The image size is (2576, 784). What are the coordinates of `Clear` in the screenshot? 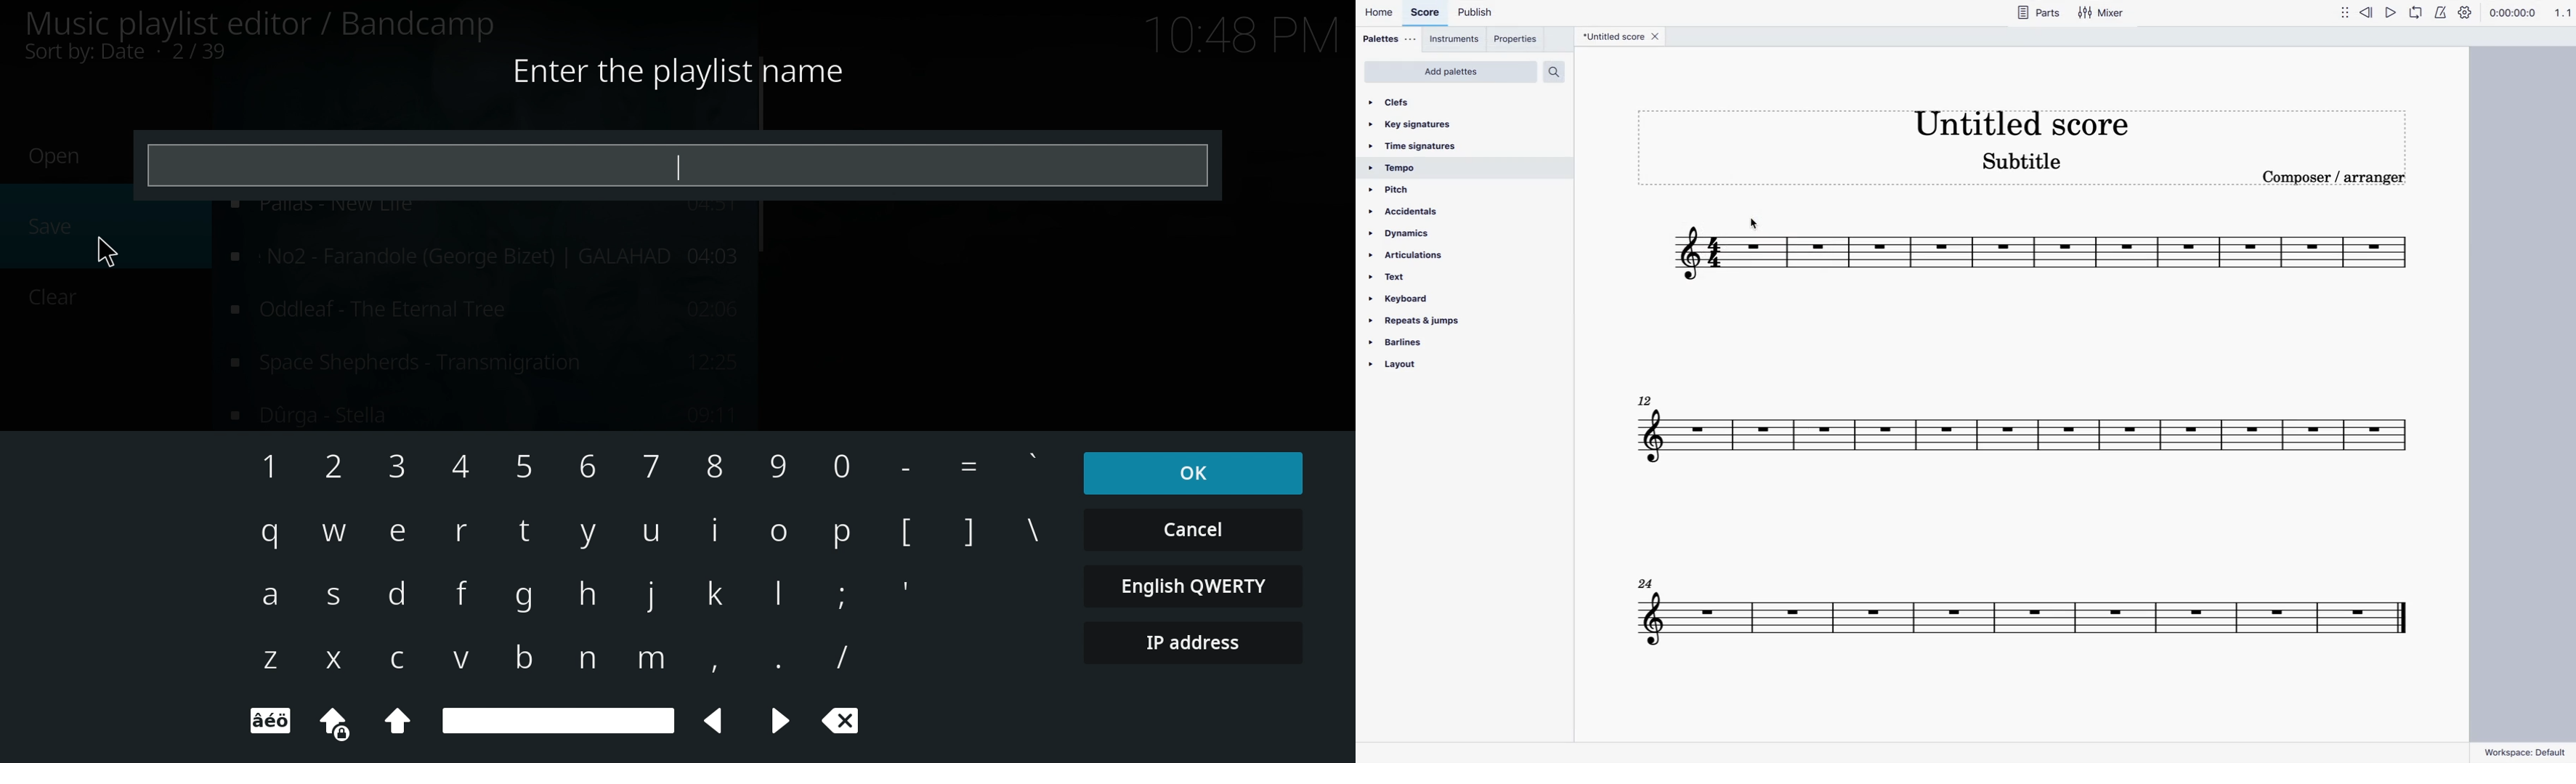 It's located at (57, 299).